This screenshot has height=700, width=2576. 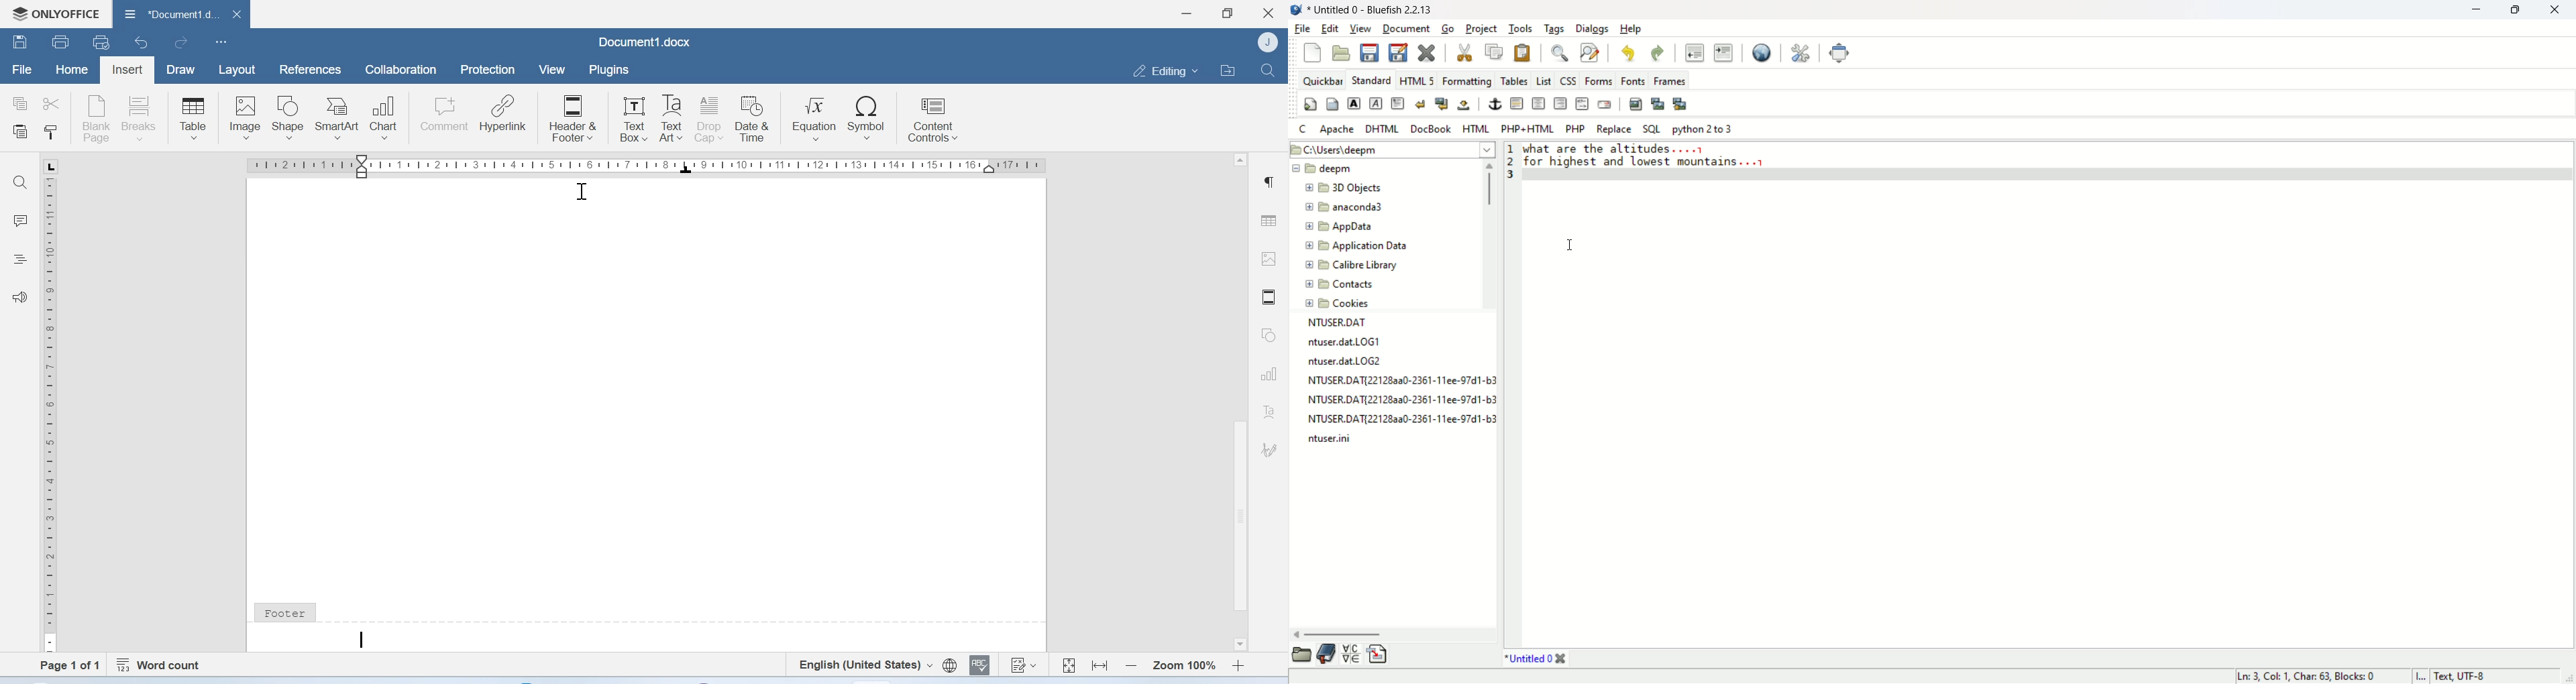 I want to click on Paste, so click(x=21, y=133).